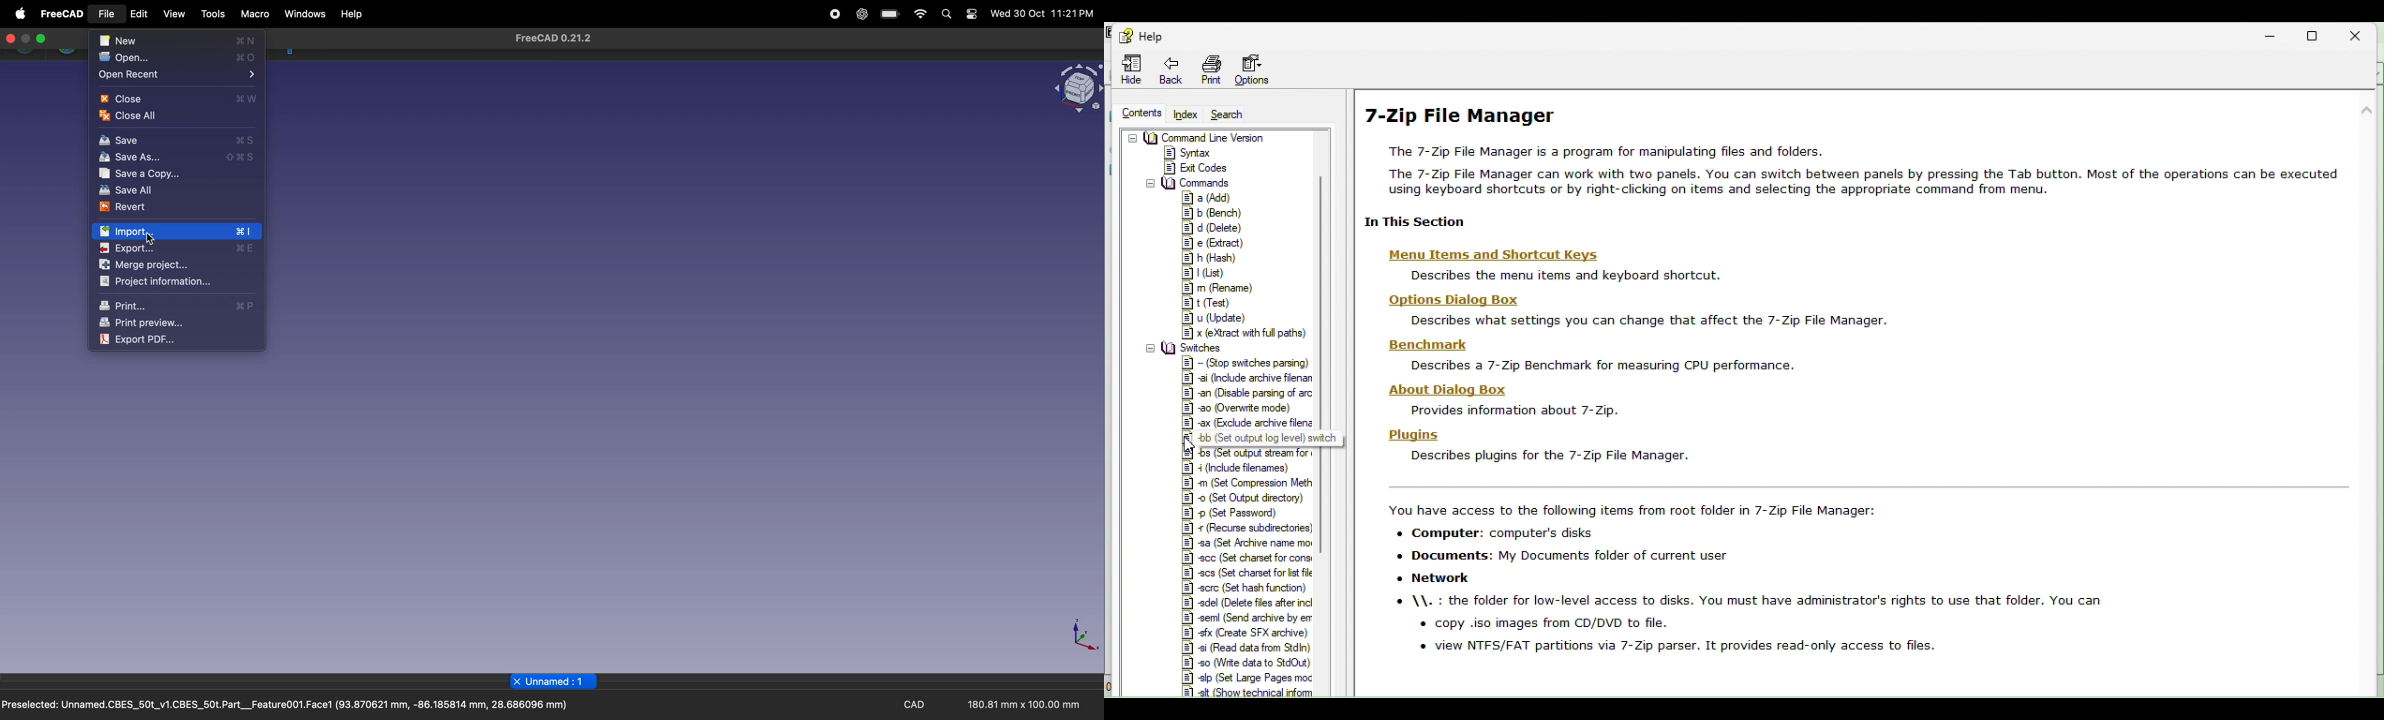 This screenshot has height=728, width=2408. What do you see at coordinates (1247, 544) in the screenshot?
I see `i] 4a (Set Archive name mo` at bounding box center [1247, 544].